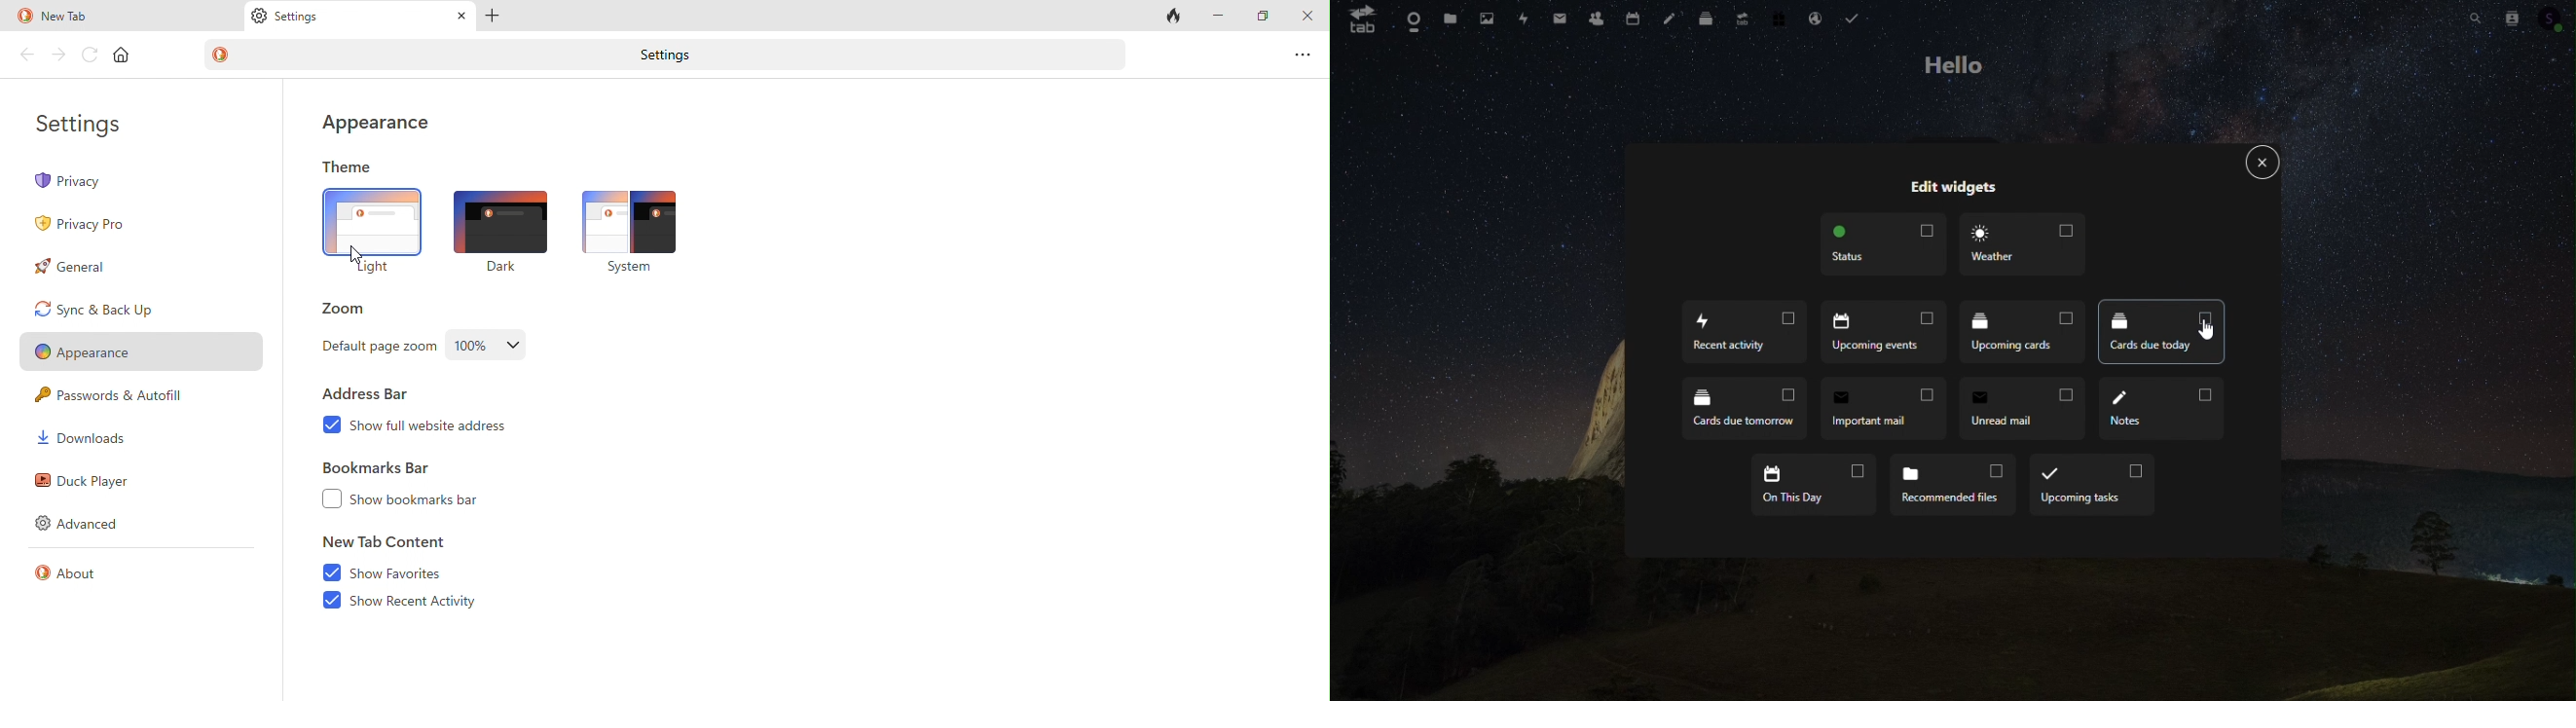 This screenshot has width=2576, height=728. What do you see at coordinates (379, 469) in the screenshot?
I see `bookmarks bar` at bounding box center [379, 469].